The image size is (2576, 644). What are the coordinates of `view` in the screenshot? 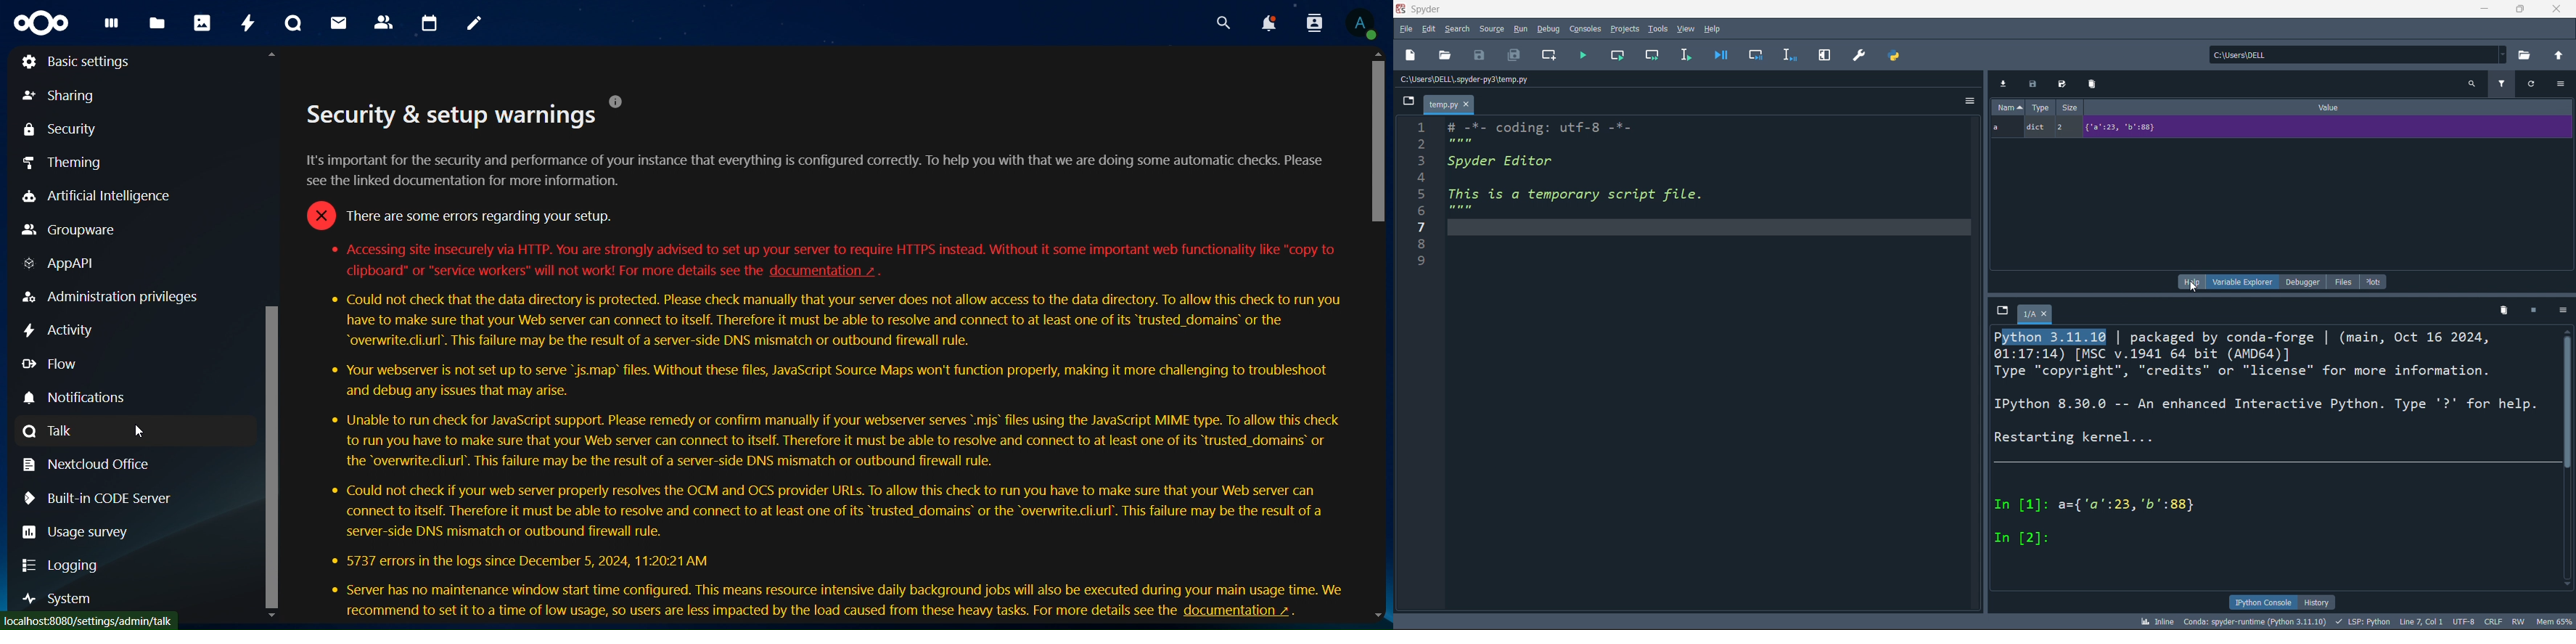 It's located at (1688, 28).